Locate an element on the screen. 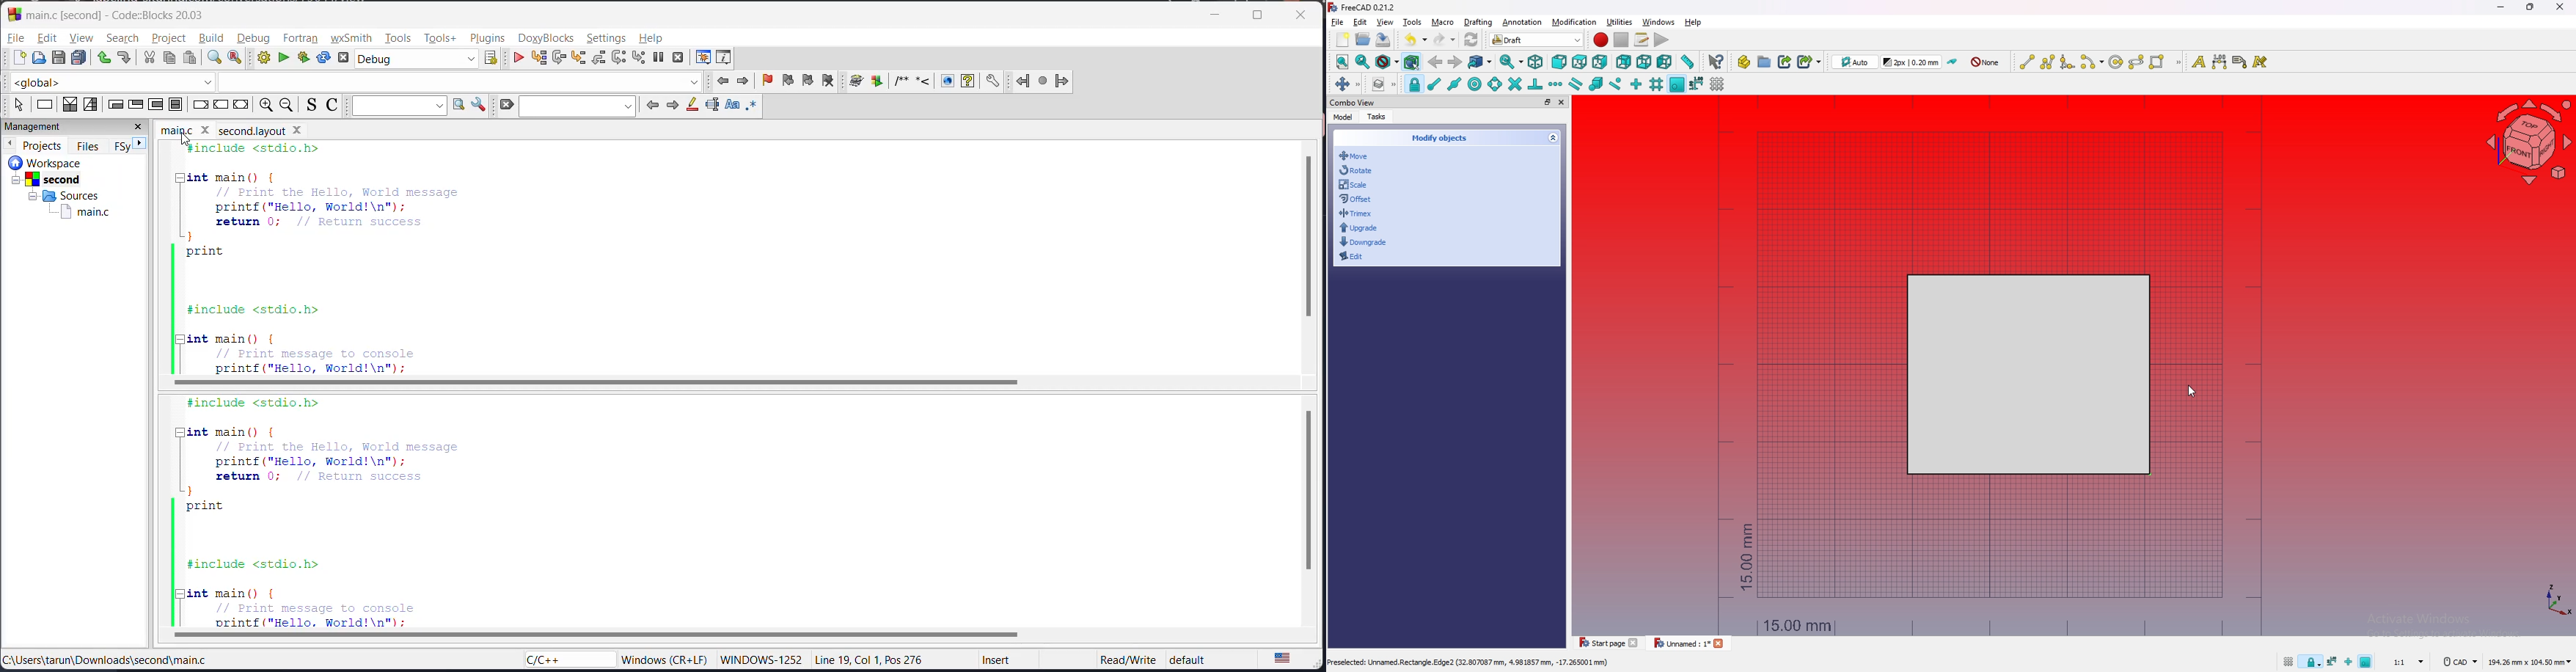 This screenshot has height=672, width=2576. snap midpoint is located at coordinates (1454, 84).